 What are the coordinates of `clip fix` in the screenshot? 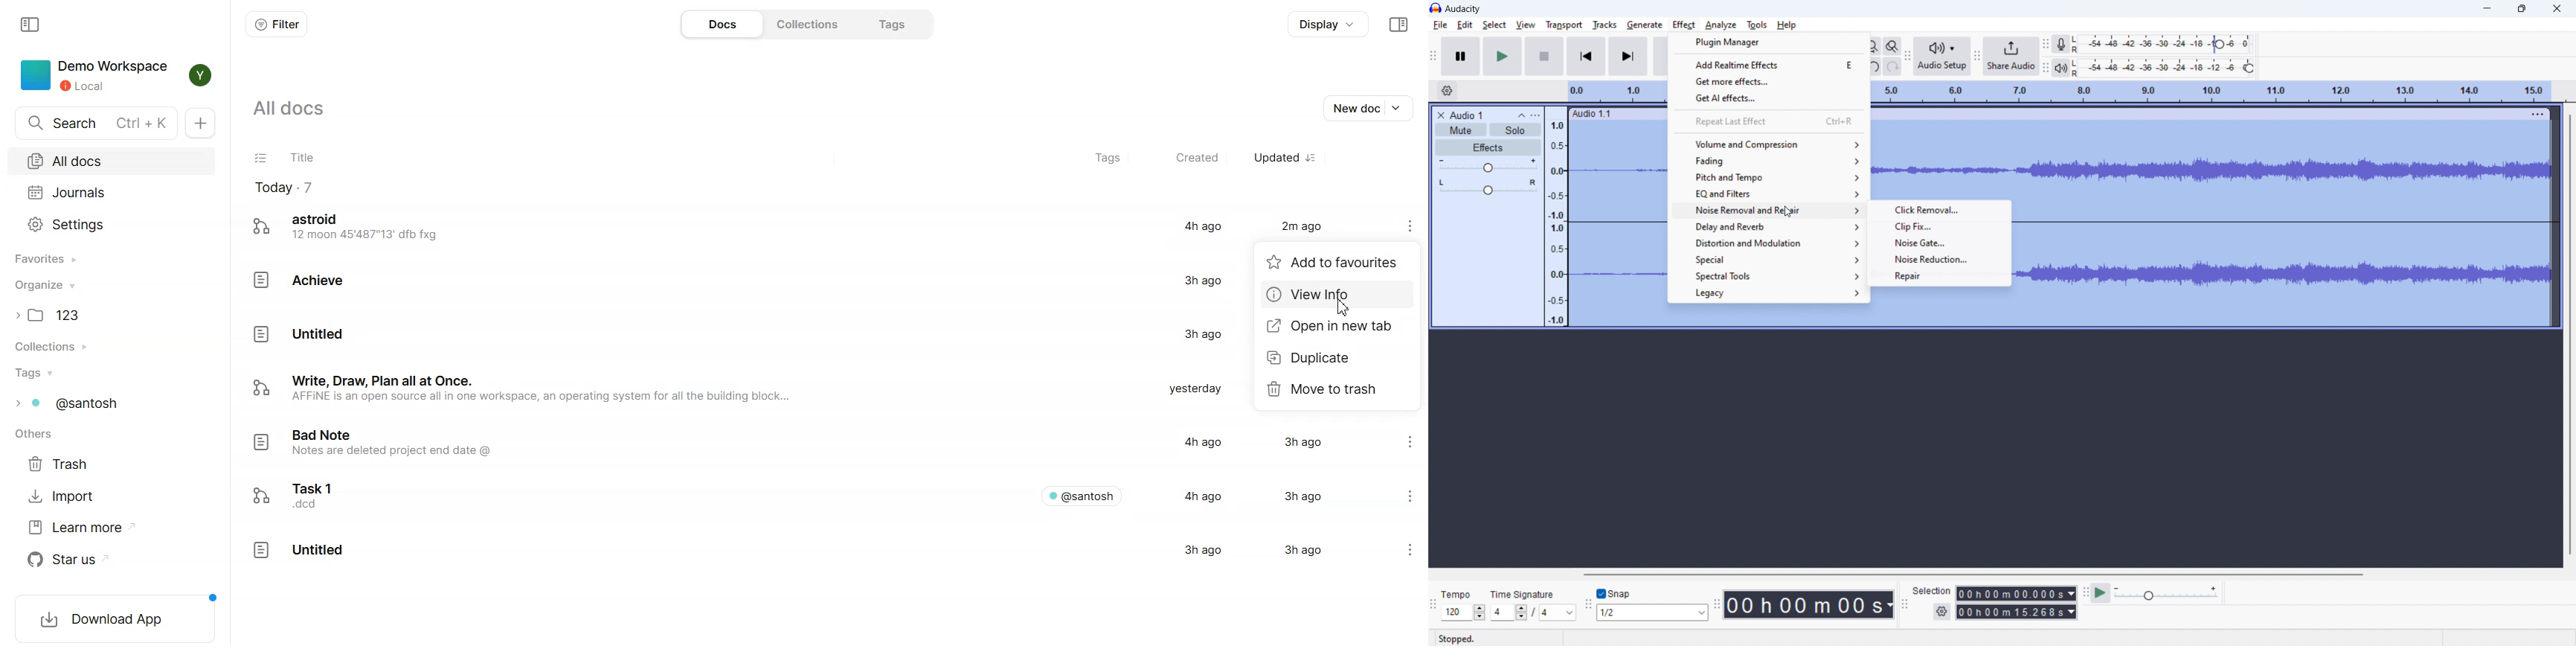 It's located at (1939, 227).